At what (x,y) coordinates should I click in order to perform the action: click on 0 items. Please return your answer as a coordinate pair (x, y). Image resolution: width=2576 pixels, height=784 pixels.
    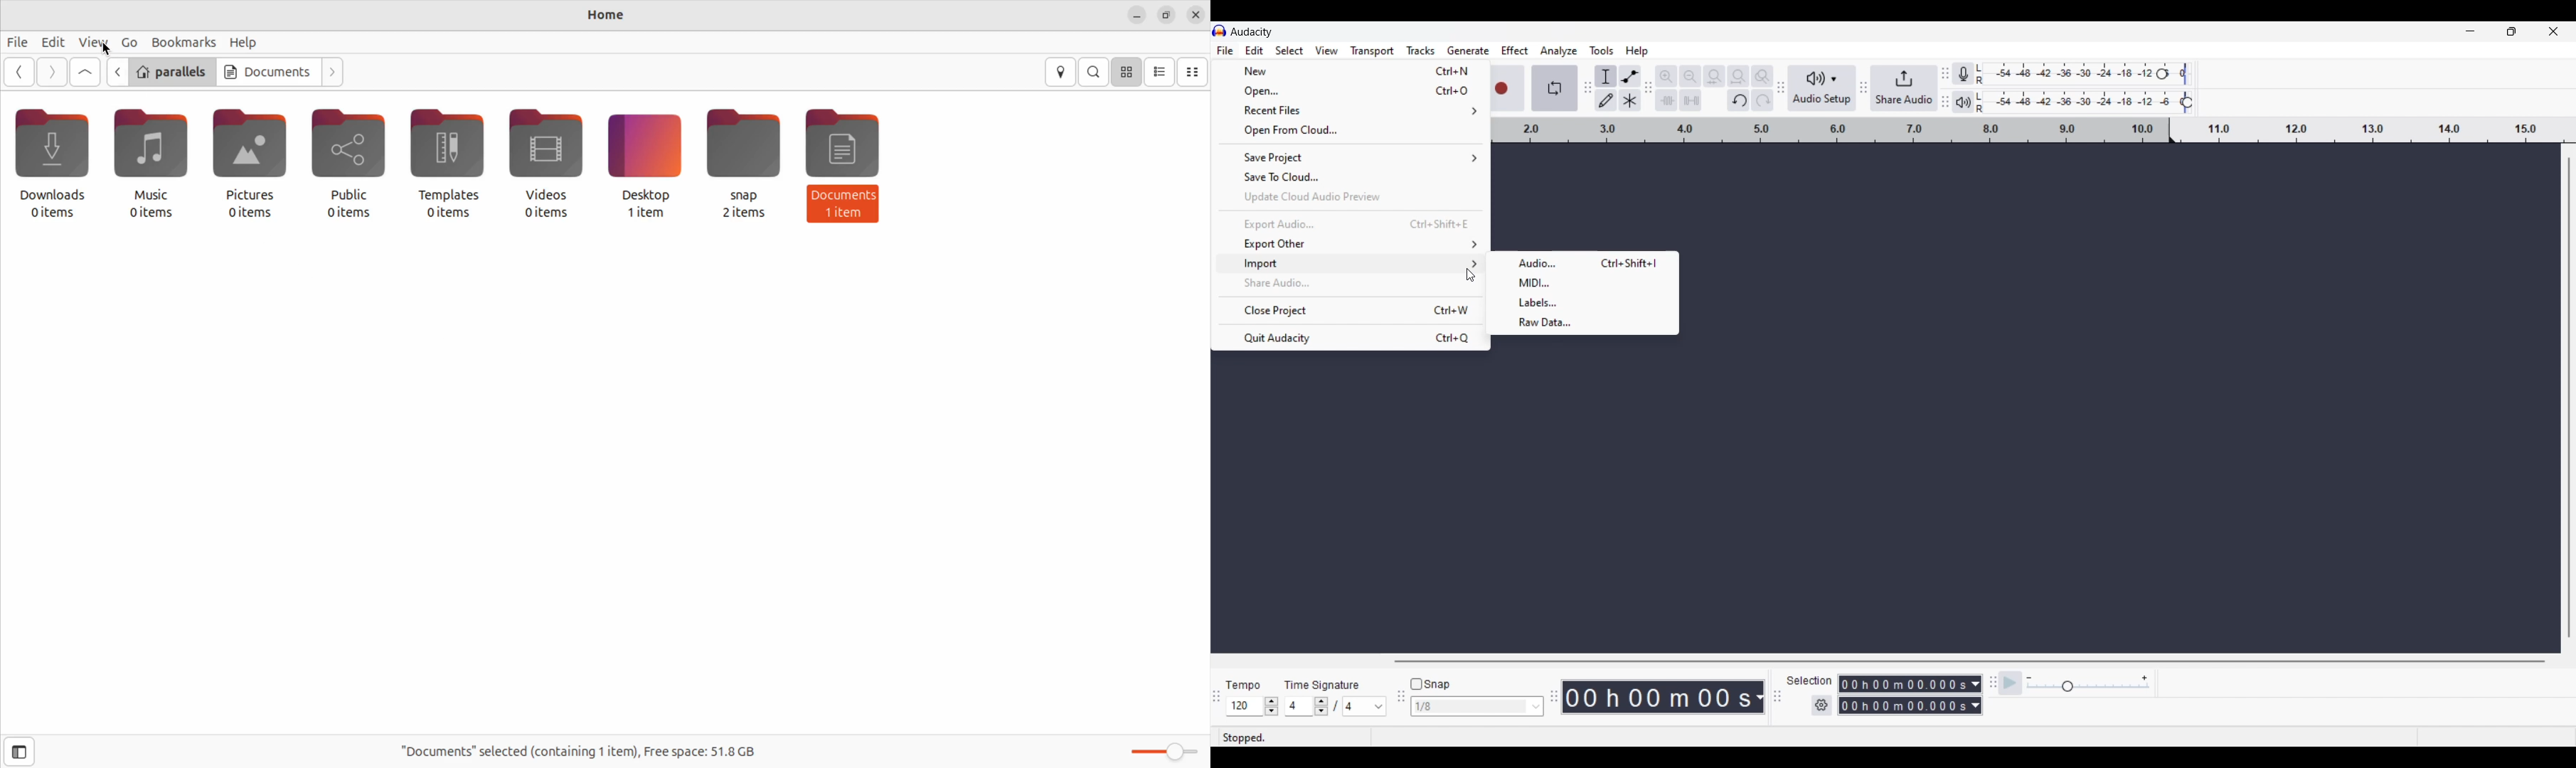
    Looking at the image, I should click on (541, 215).